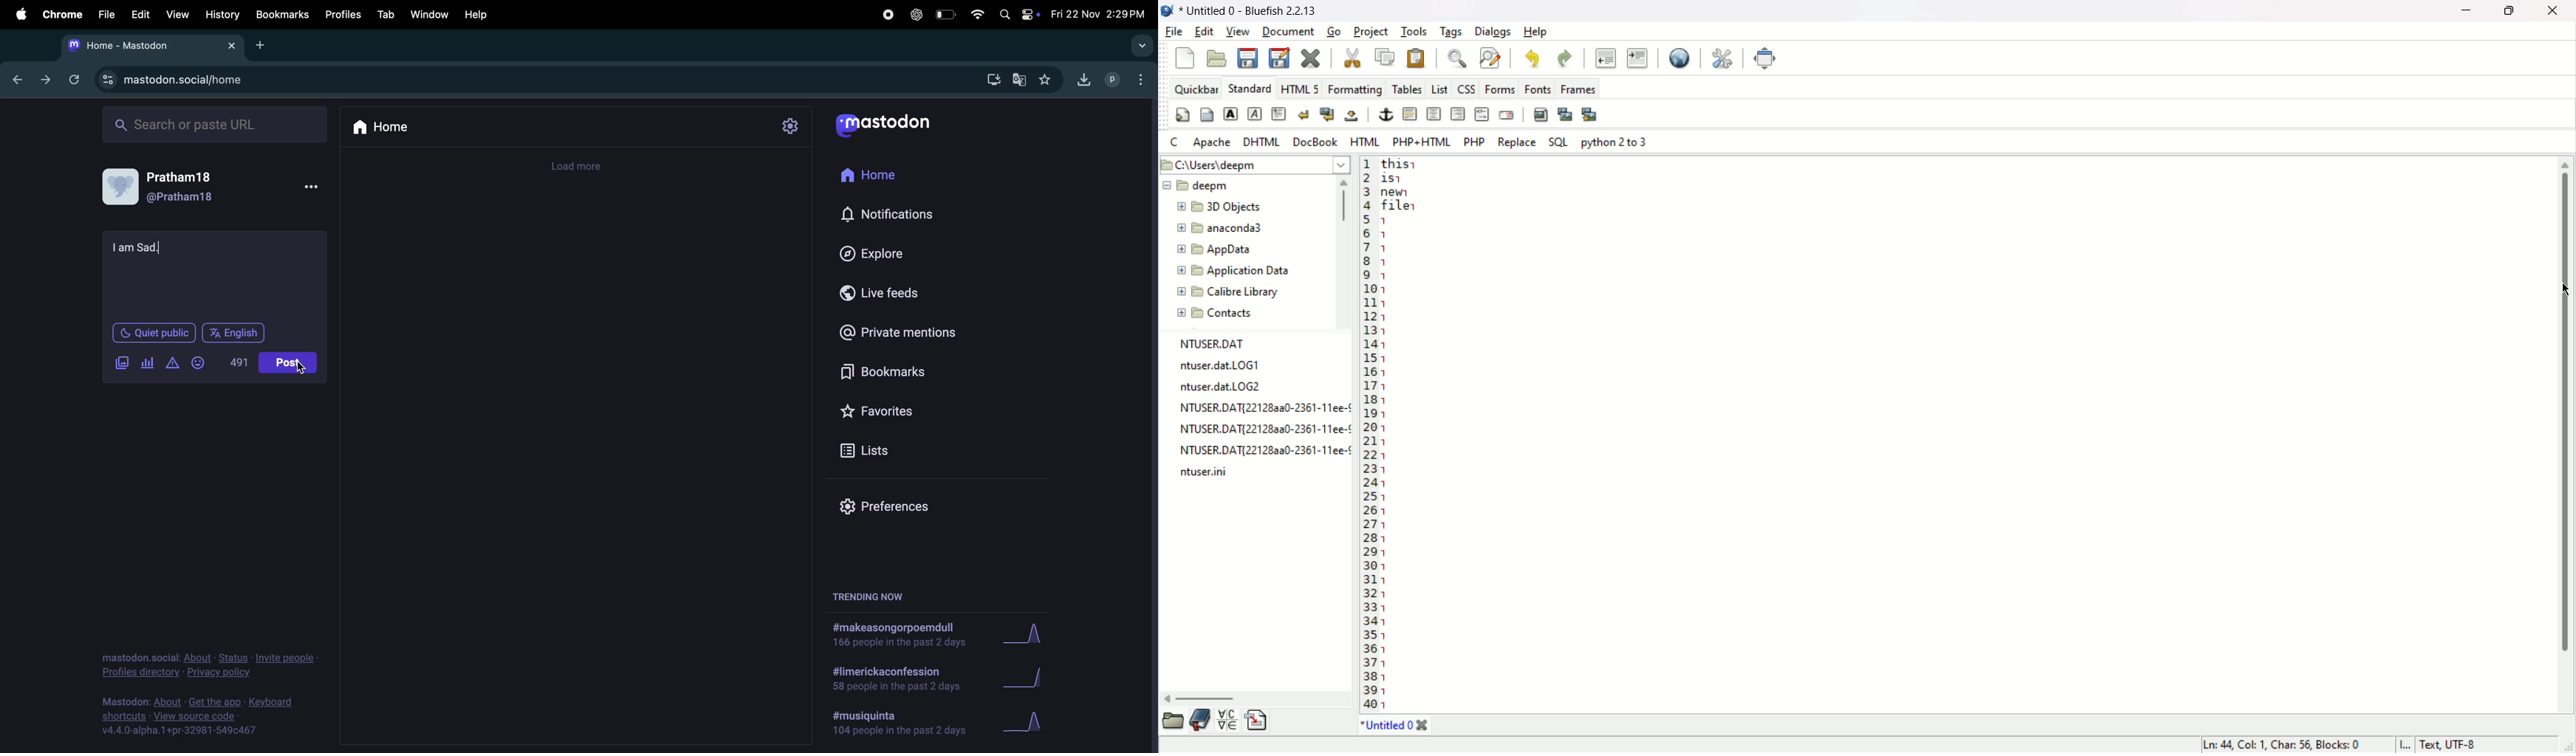 The height and width of the screenshot is (756, 2576). I want to click on live feed, so click(895, 291).